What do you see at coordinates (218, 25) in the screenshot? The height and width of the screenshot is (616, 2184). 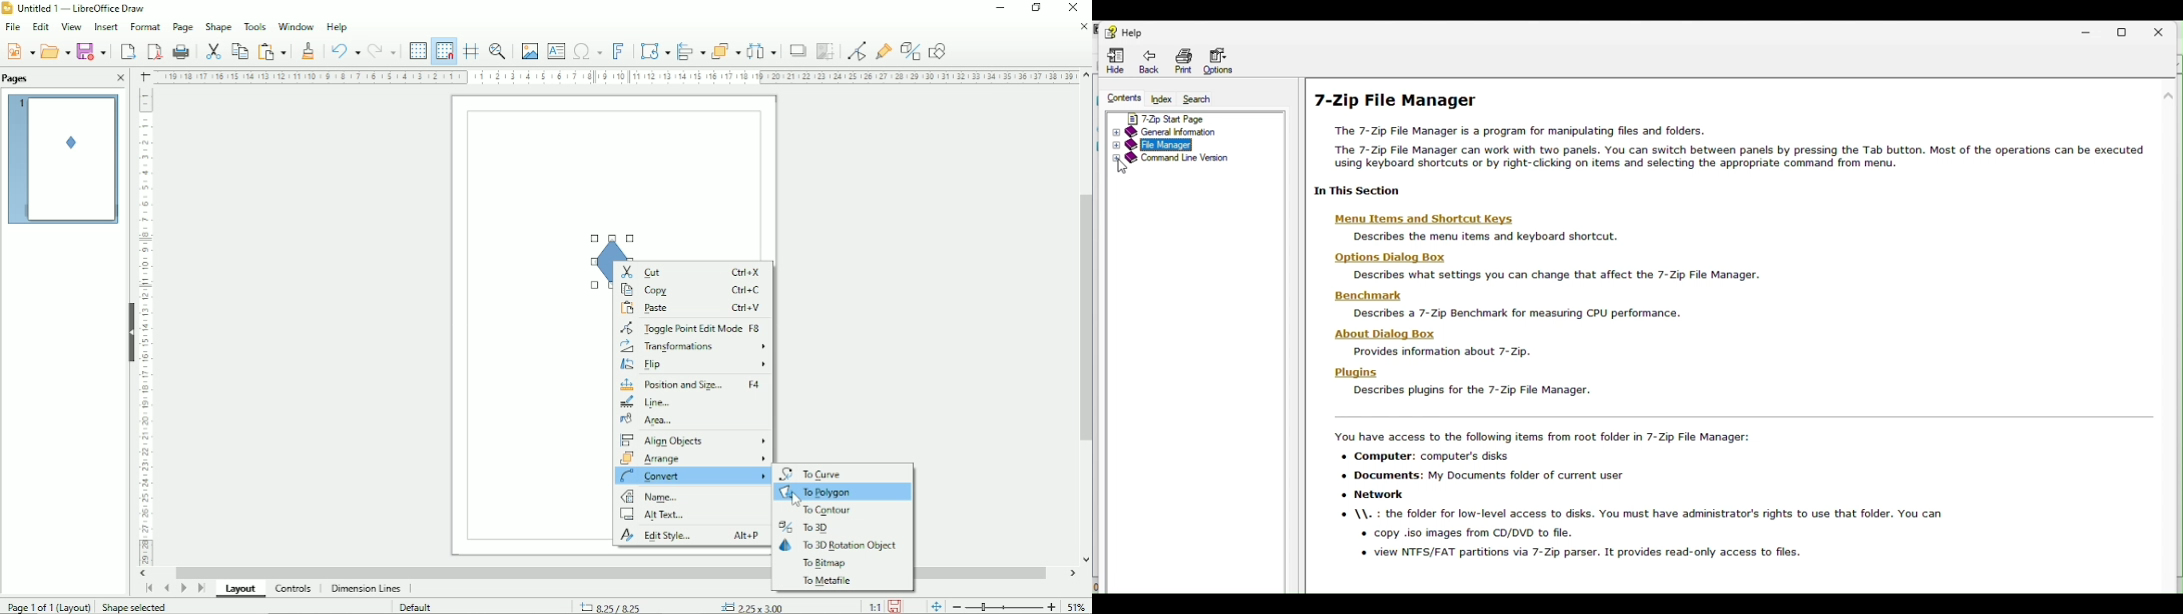 I see `Shape` at bounding box center [218, 25].